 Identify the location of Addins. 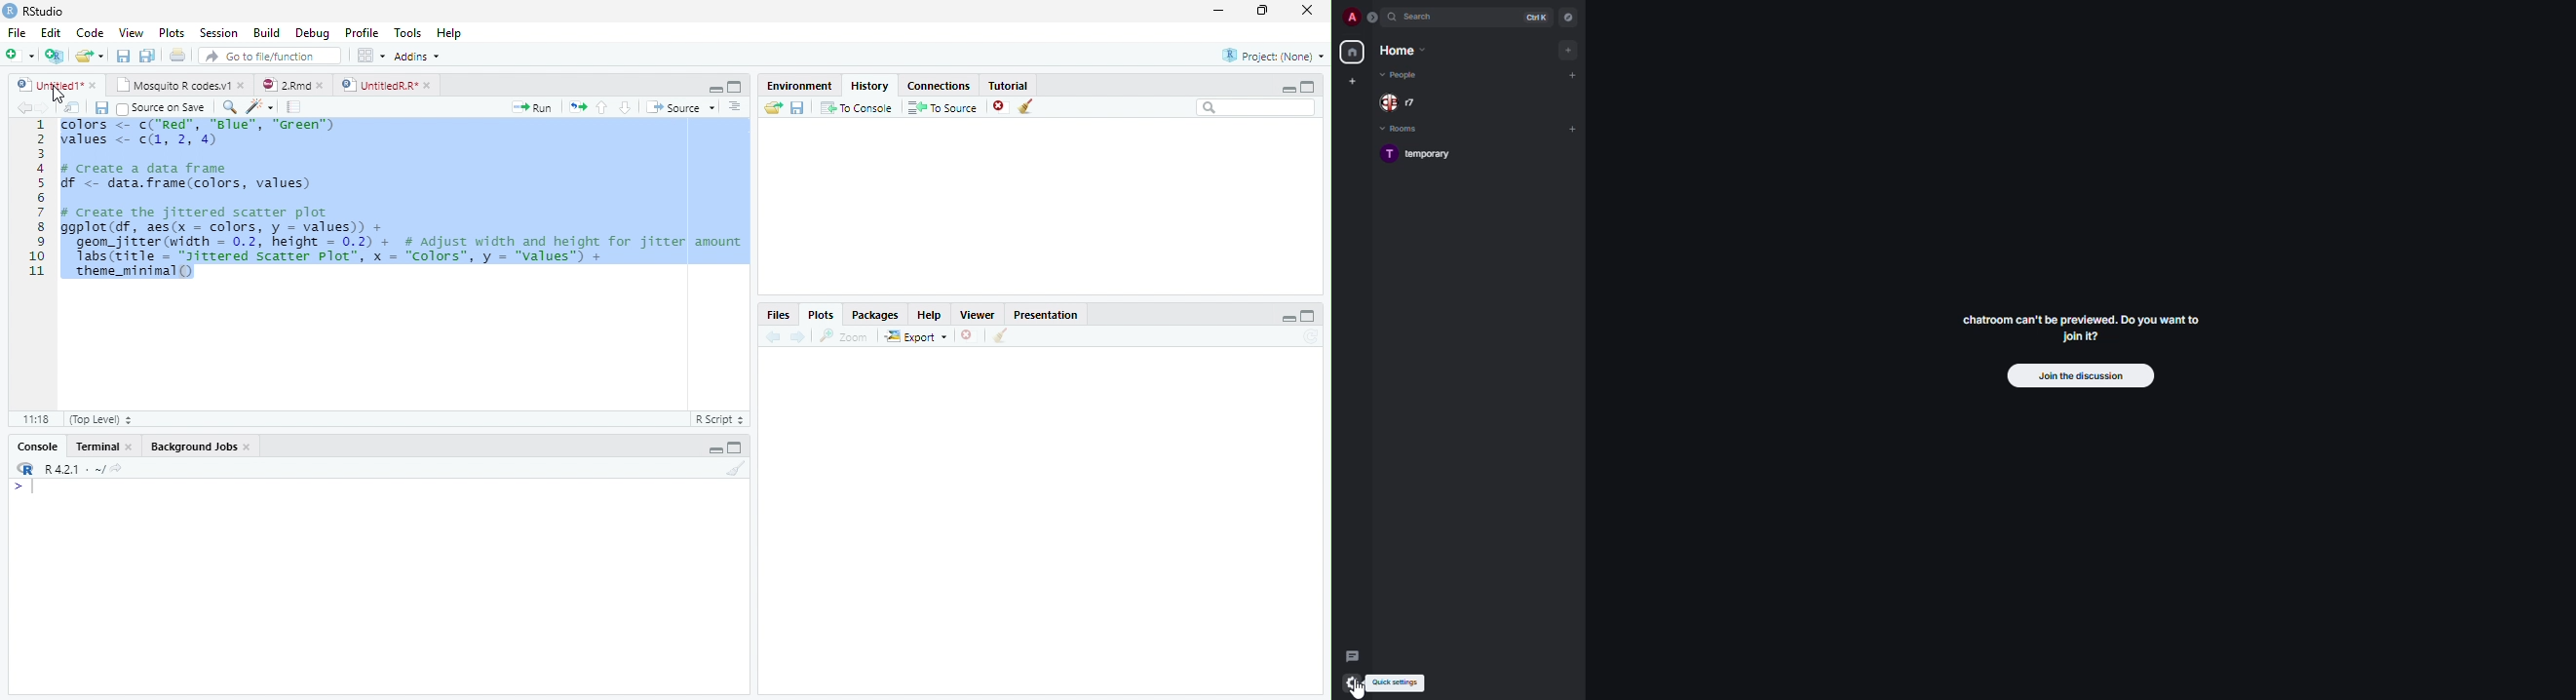
(417, 57).